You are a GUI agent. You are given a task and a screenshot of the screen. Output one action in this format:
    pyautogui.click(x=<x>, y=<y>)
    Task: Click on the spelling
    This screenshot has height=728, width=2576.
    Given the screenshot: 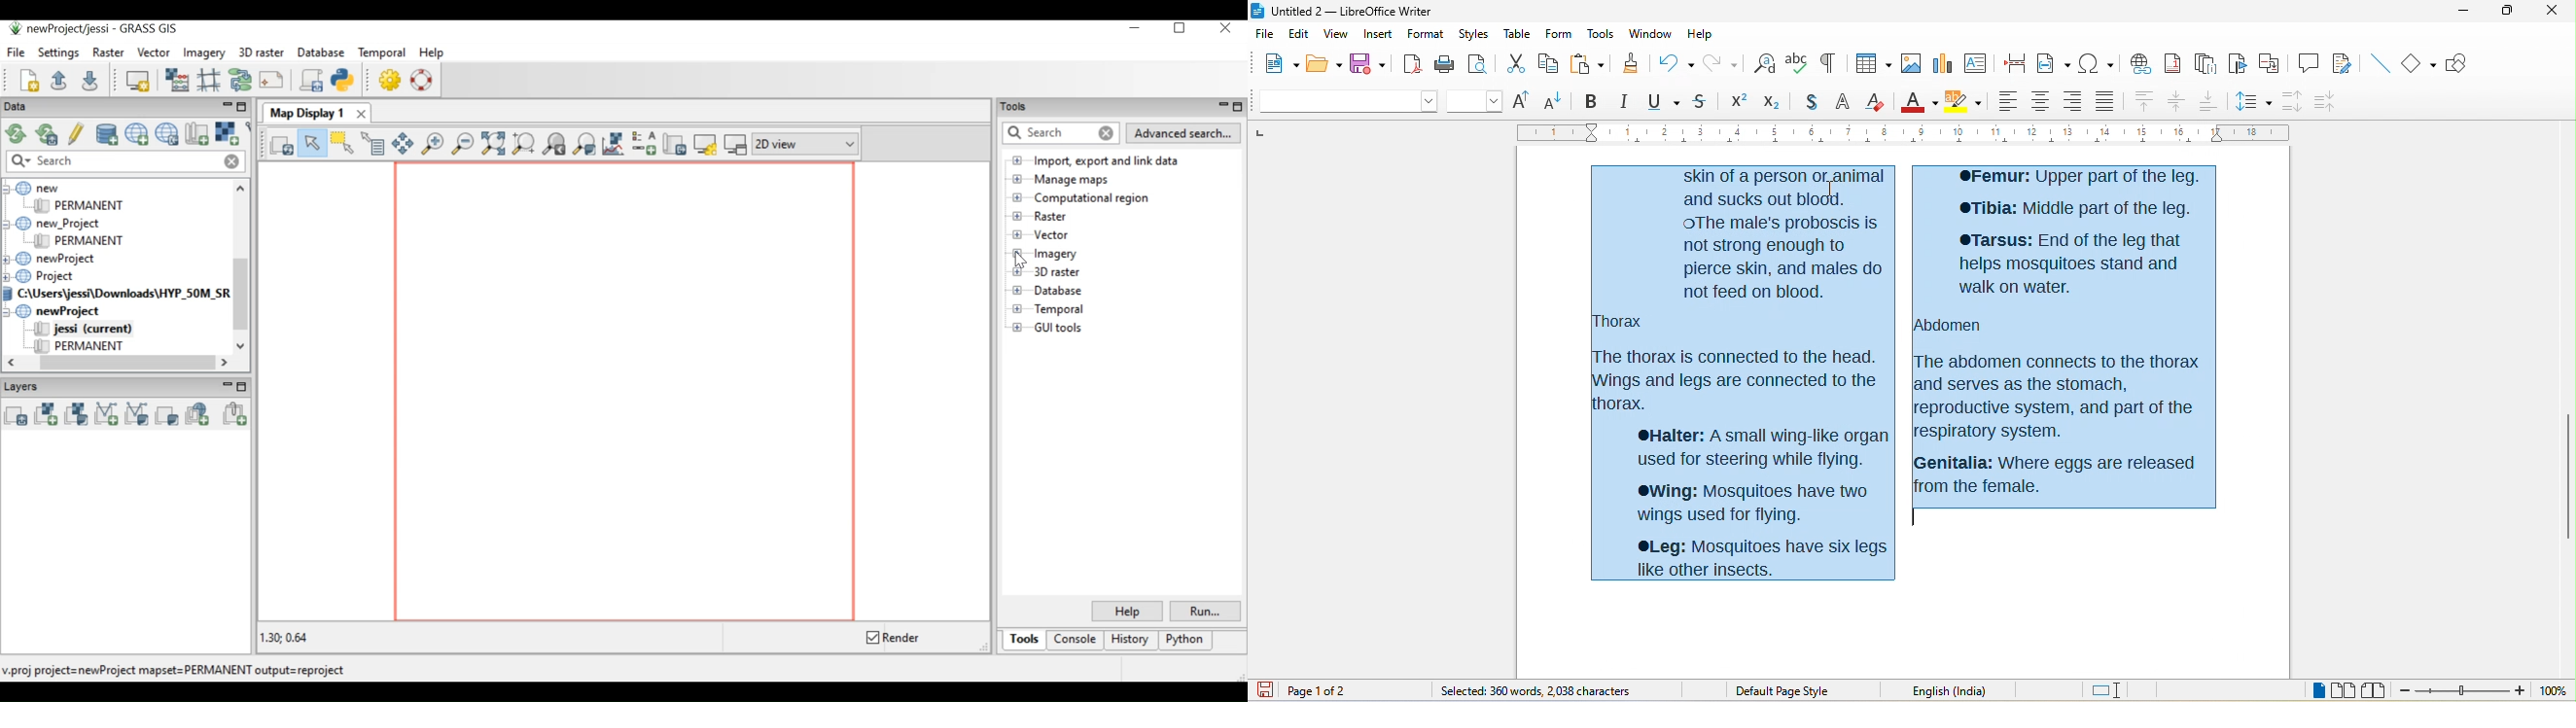 What is the action you would take?
    pyautogui.click(x=1799, y=64)
    